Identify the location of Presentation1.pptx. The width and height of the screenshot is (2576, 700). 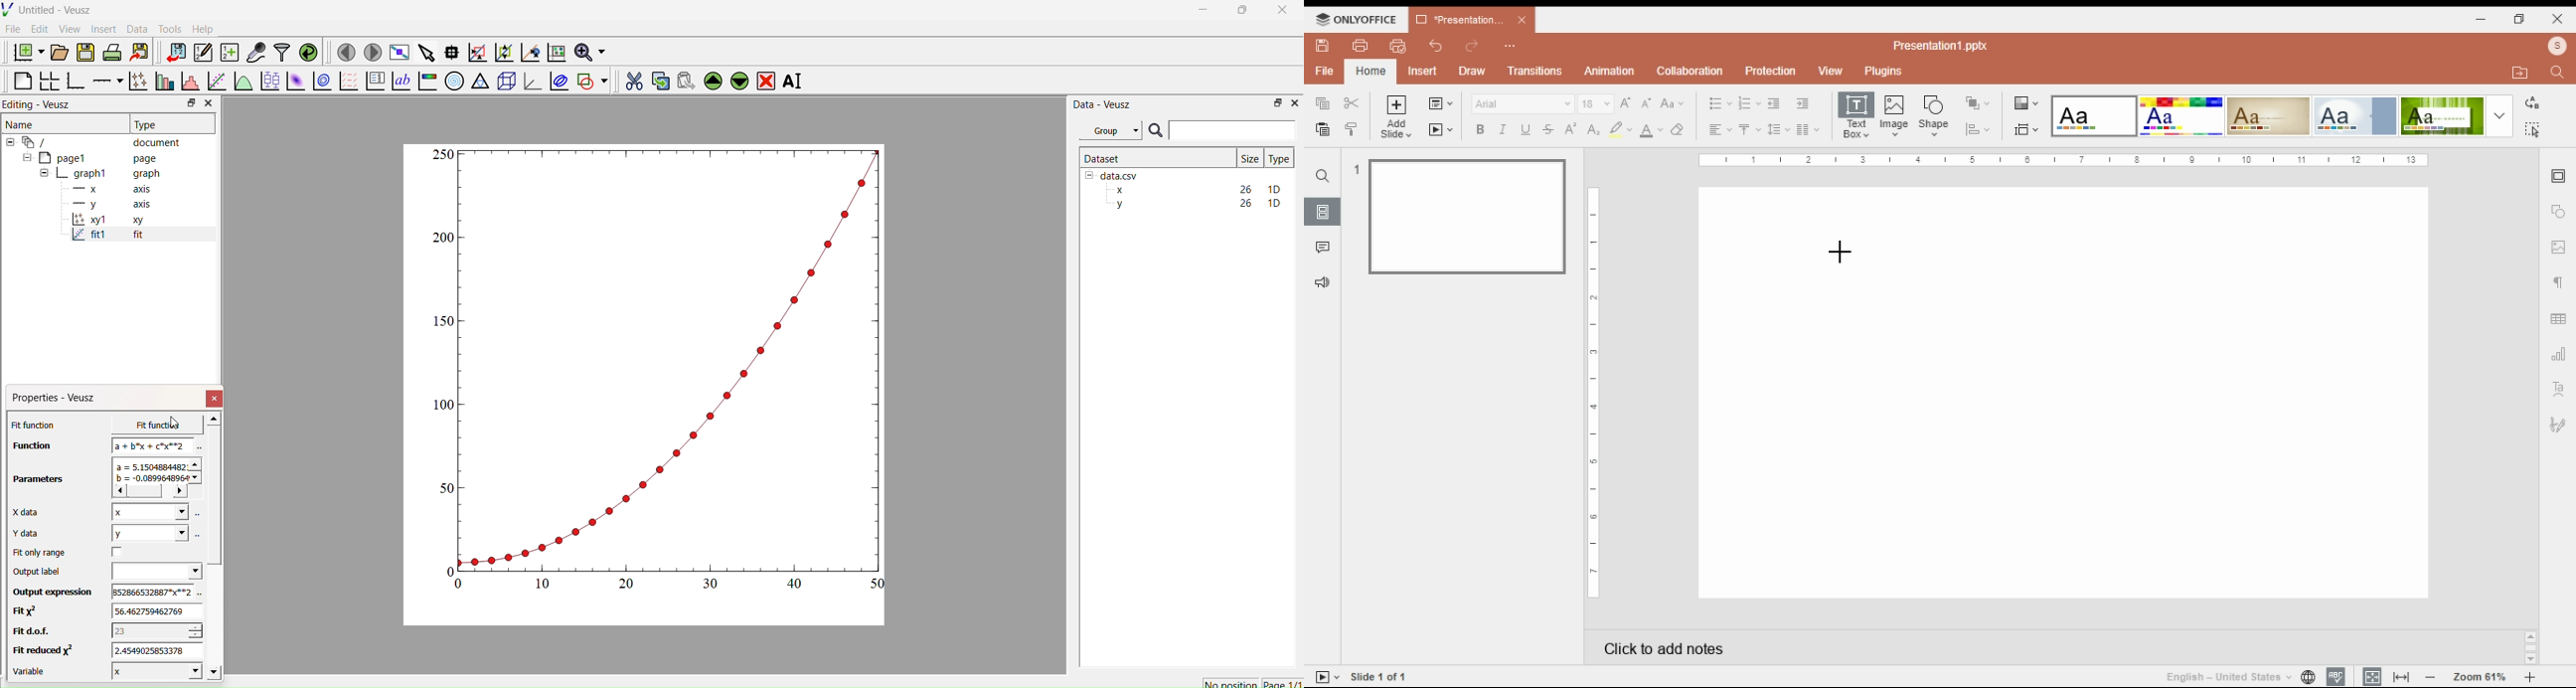
(1940, 47).